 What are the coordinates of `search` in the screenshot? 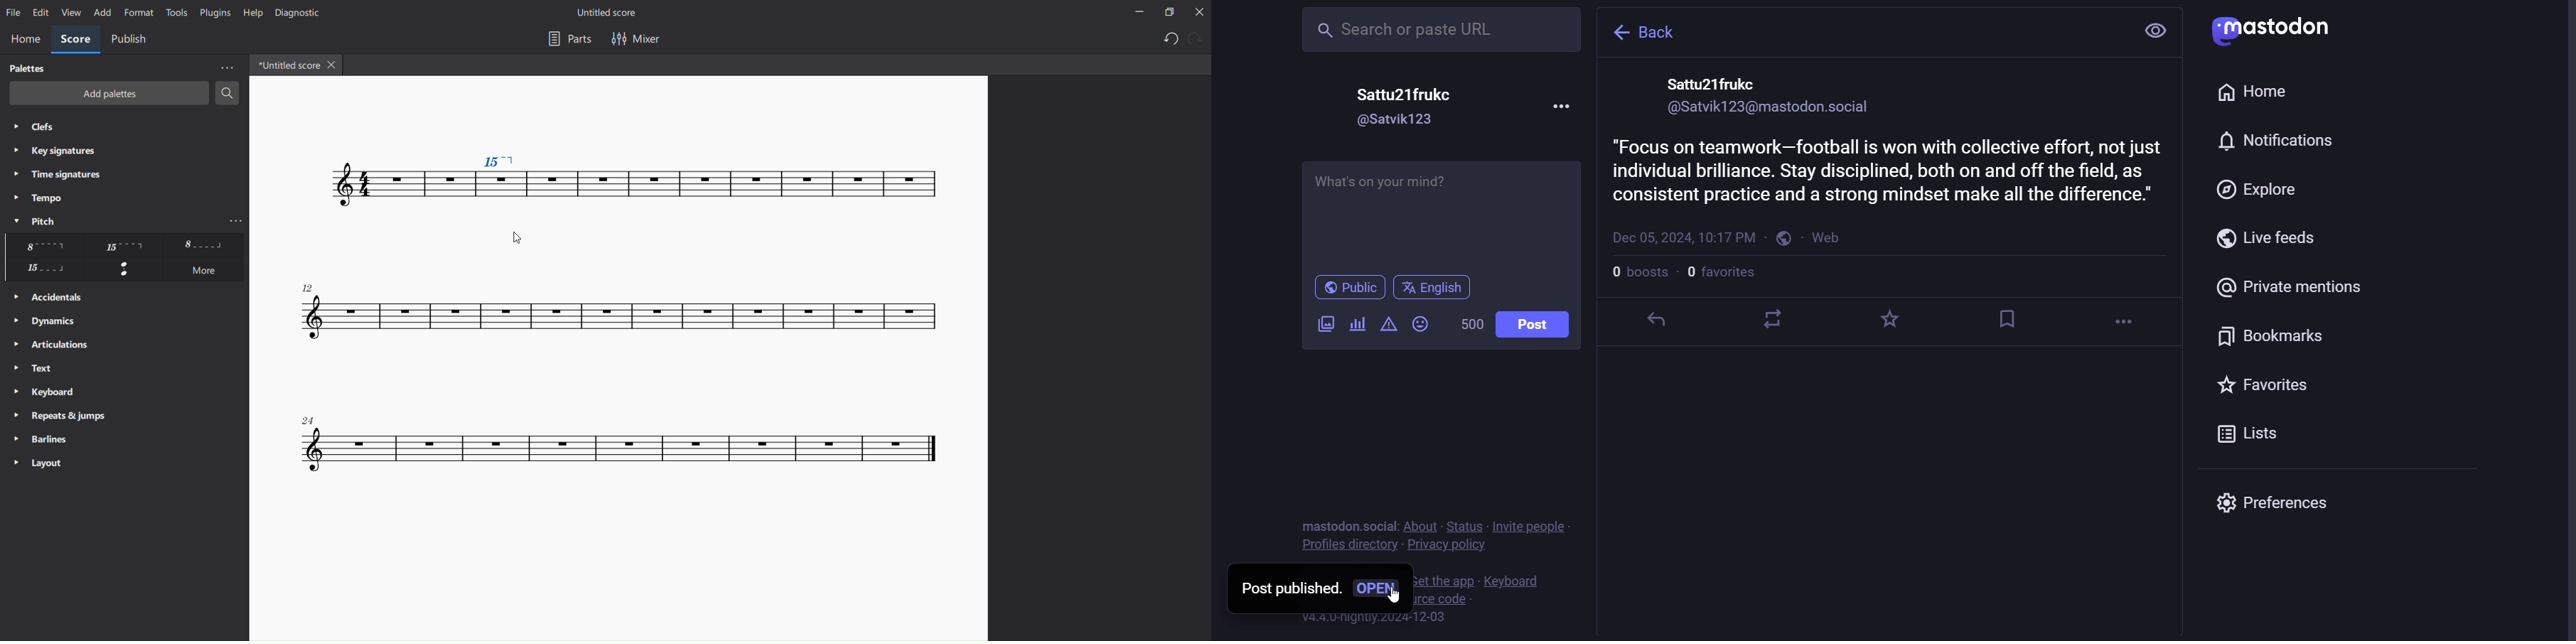 It's located at (1439, 31).